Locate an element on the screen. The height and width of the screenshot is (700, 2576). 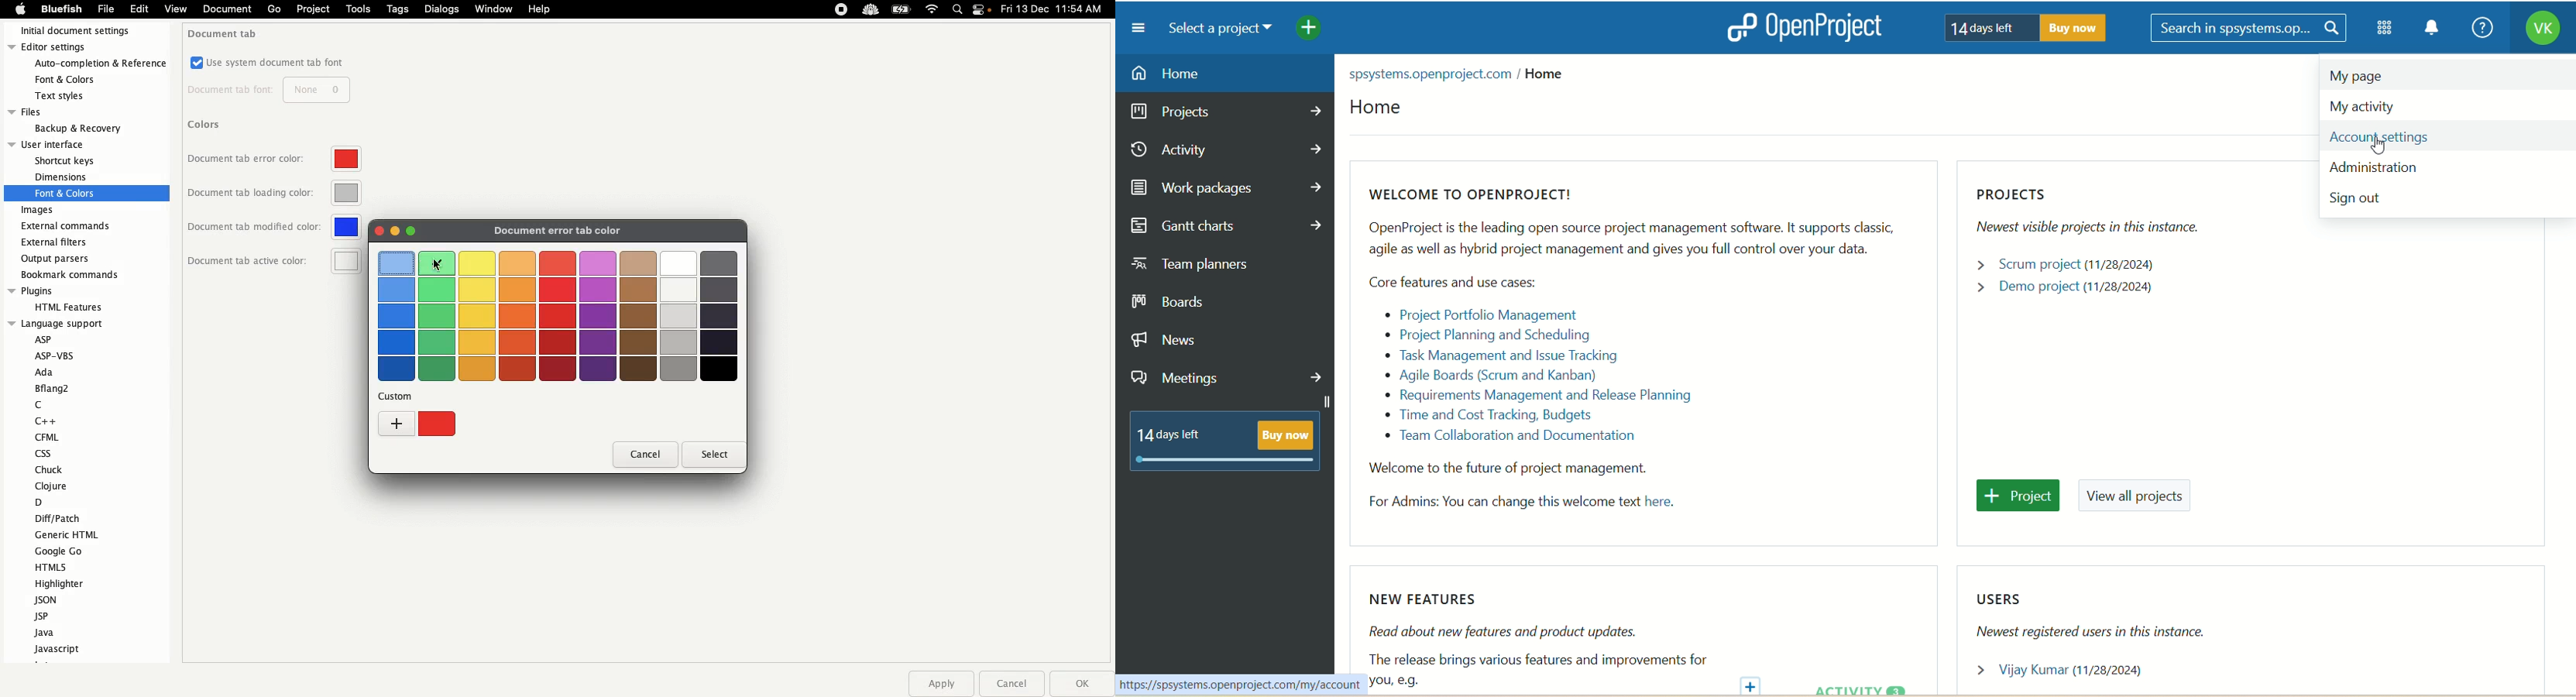
Plugins is located at coordinates (57, 291).